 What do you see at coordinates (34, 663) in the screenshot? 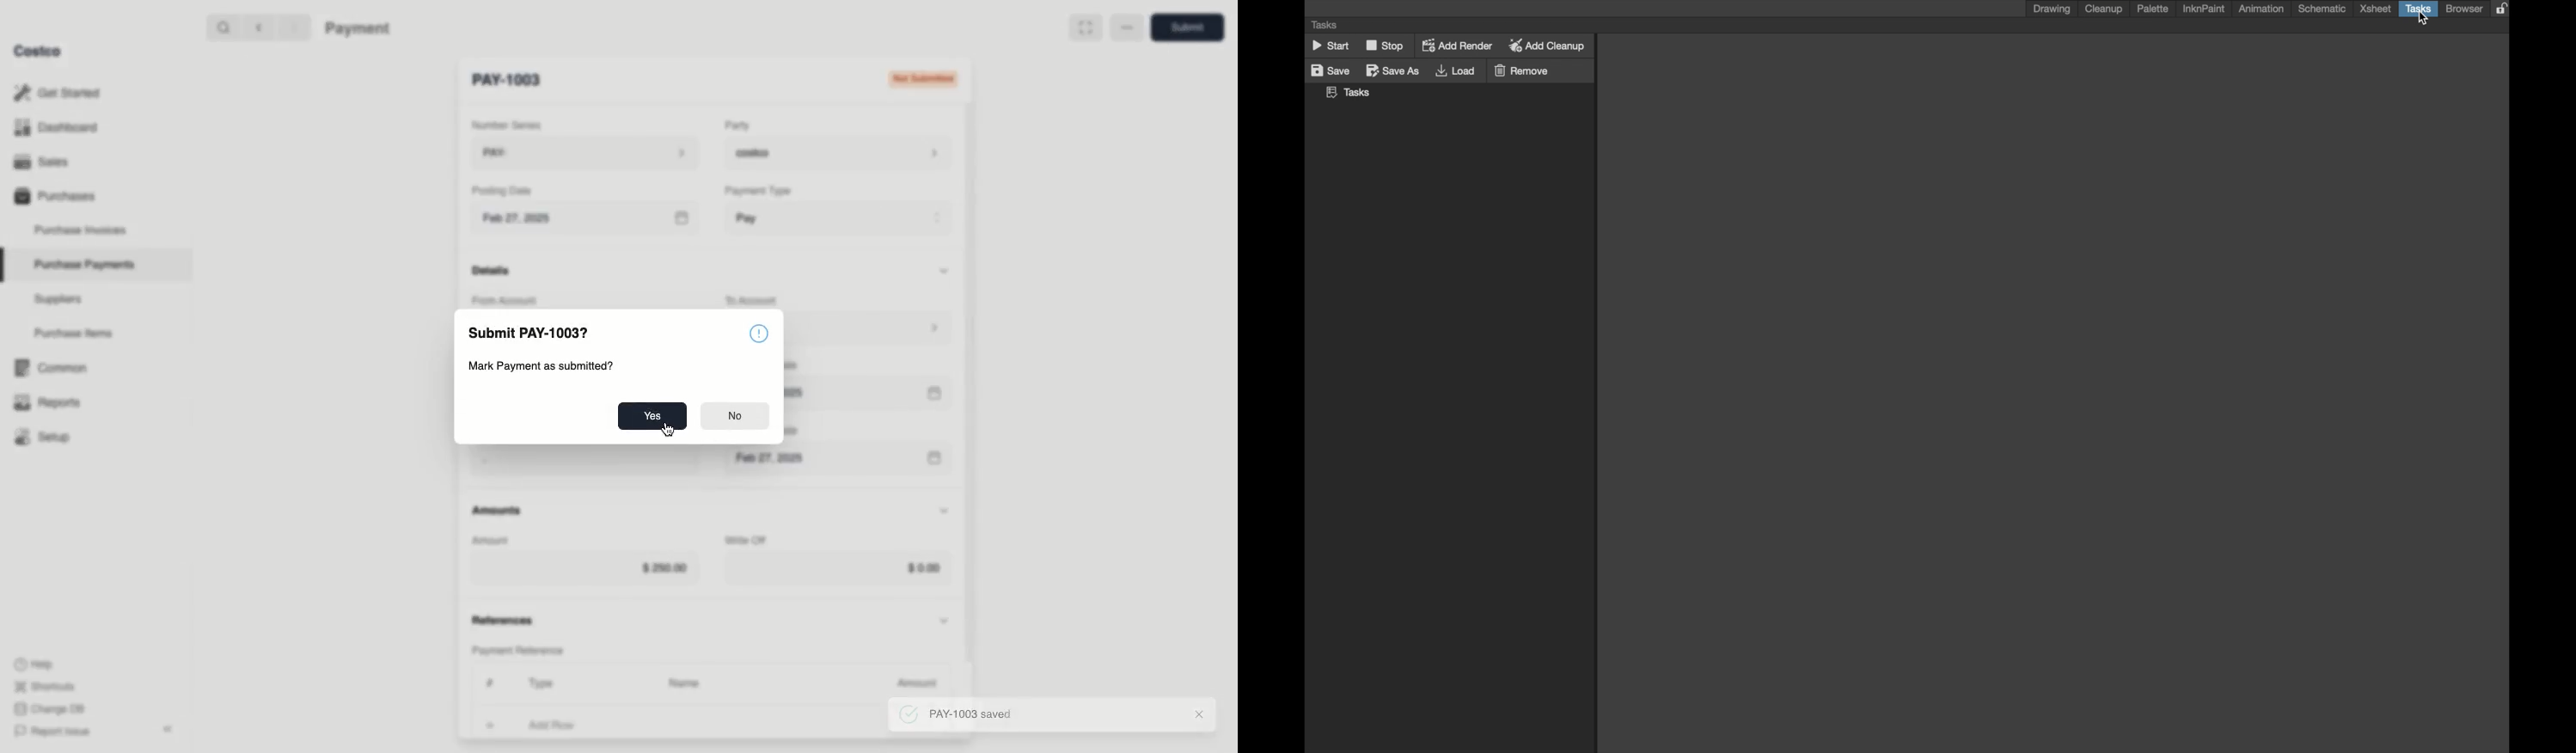
I see `Help` at bounding box center [34, 663].